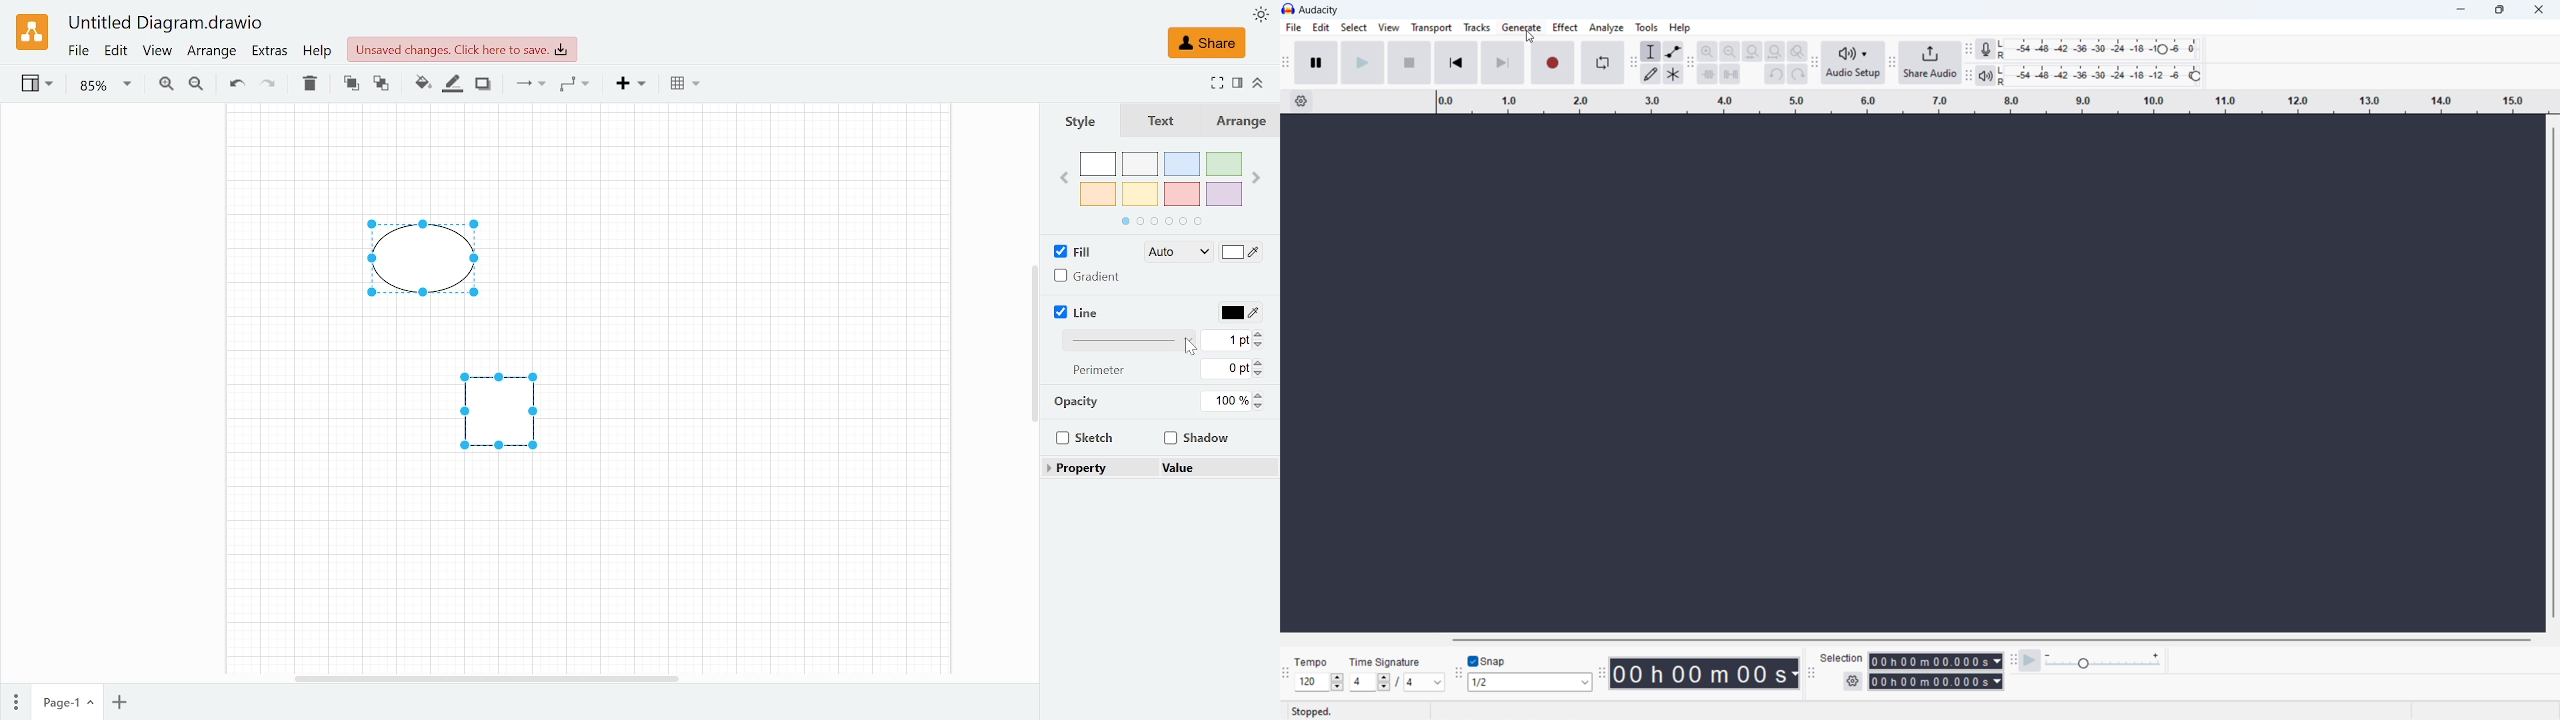 Image resolution: width=2576 pixels, height=728 pixels. I want to click on Zoom in, so click(166, 84).